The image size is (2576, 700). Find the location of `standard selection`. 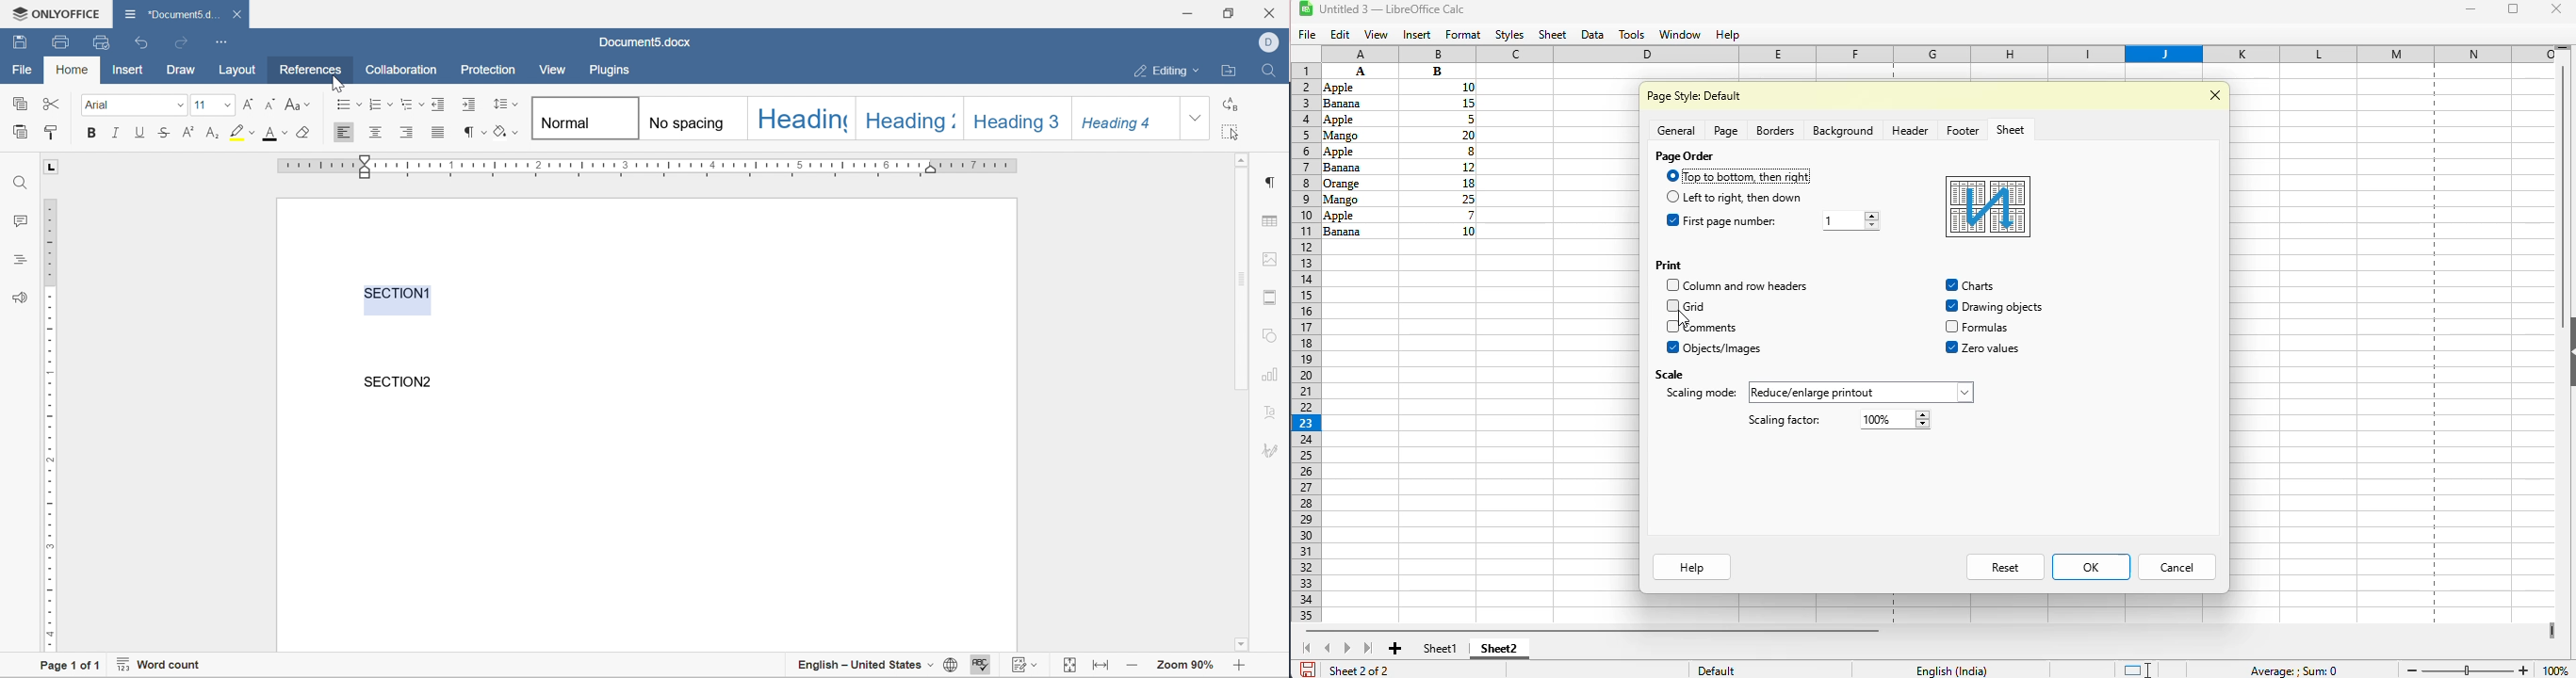

standard selection is located at coordinates (2136, 669).